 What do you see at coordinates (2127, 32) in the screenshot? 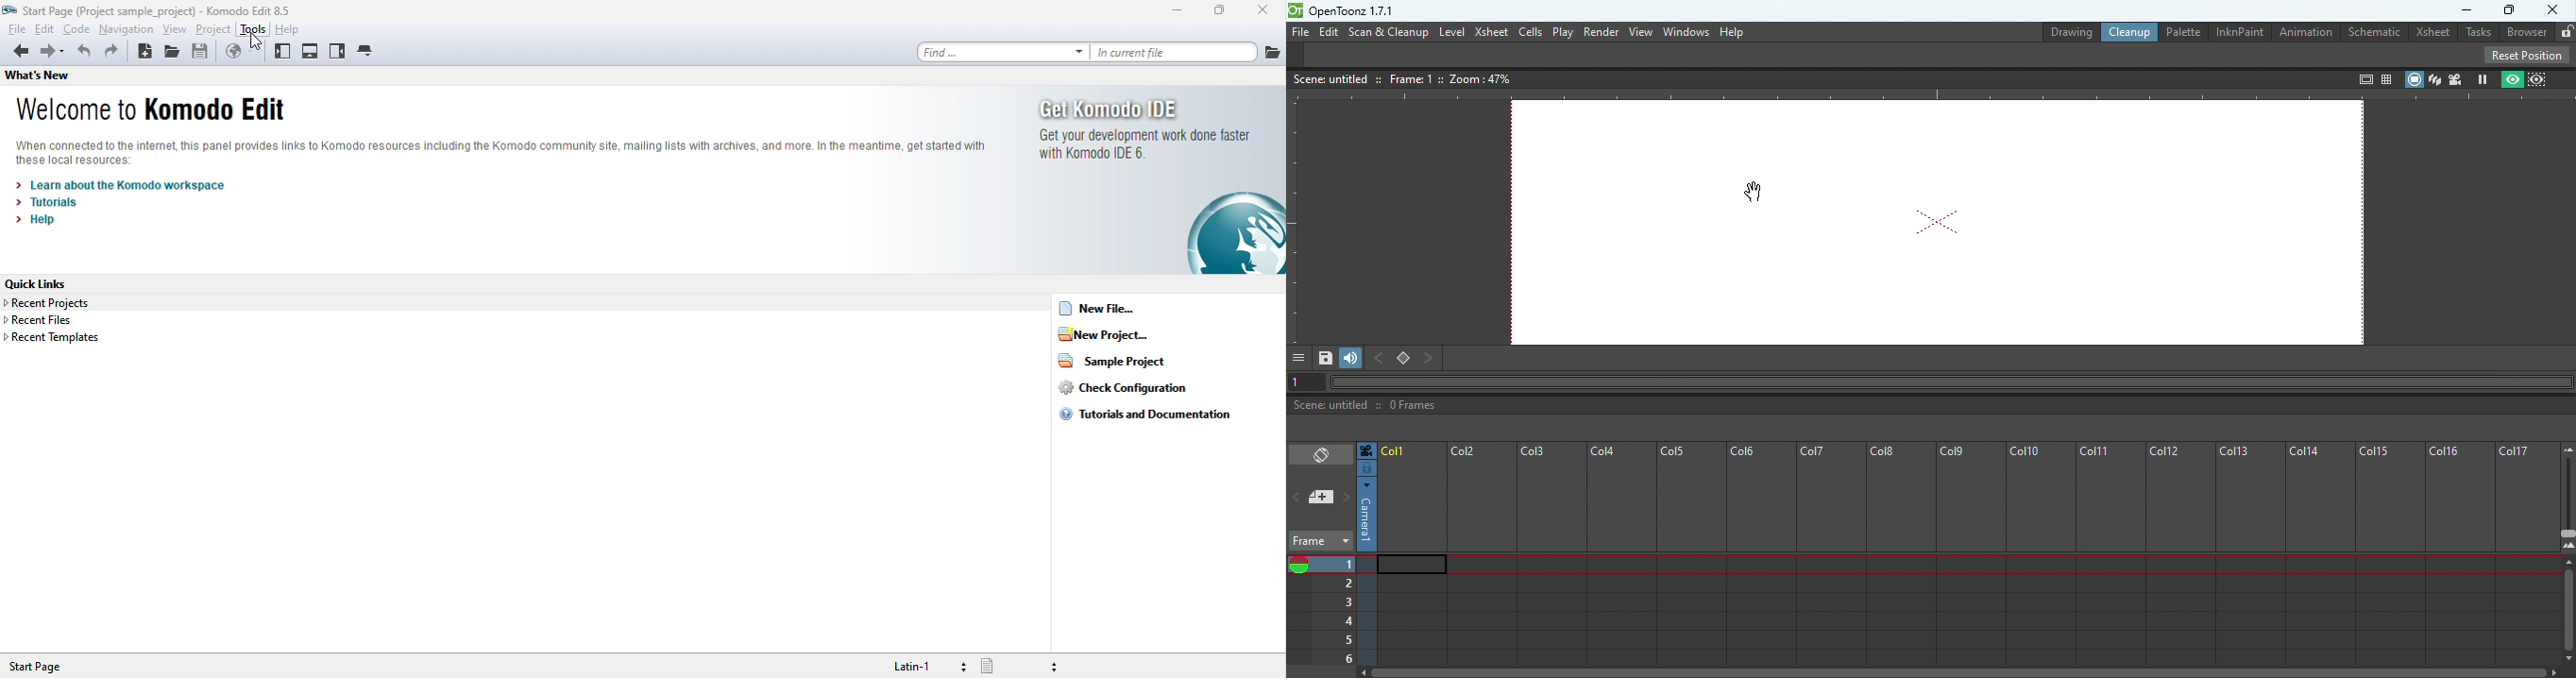
I see `Clean up` at bounding box center [2127, 32].